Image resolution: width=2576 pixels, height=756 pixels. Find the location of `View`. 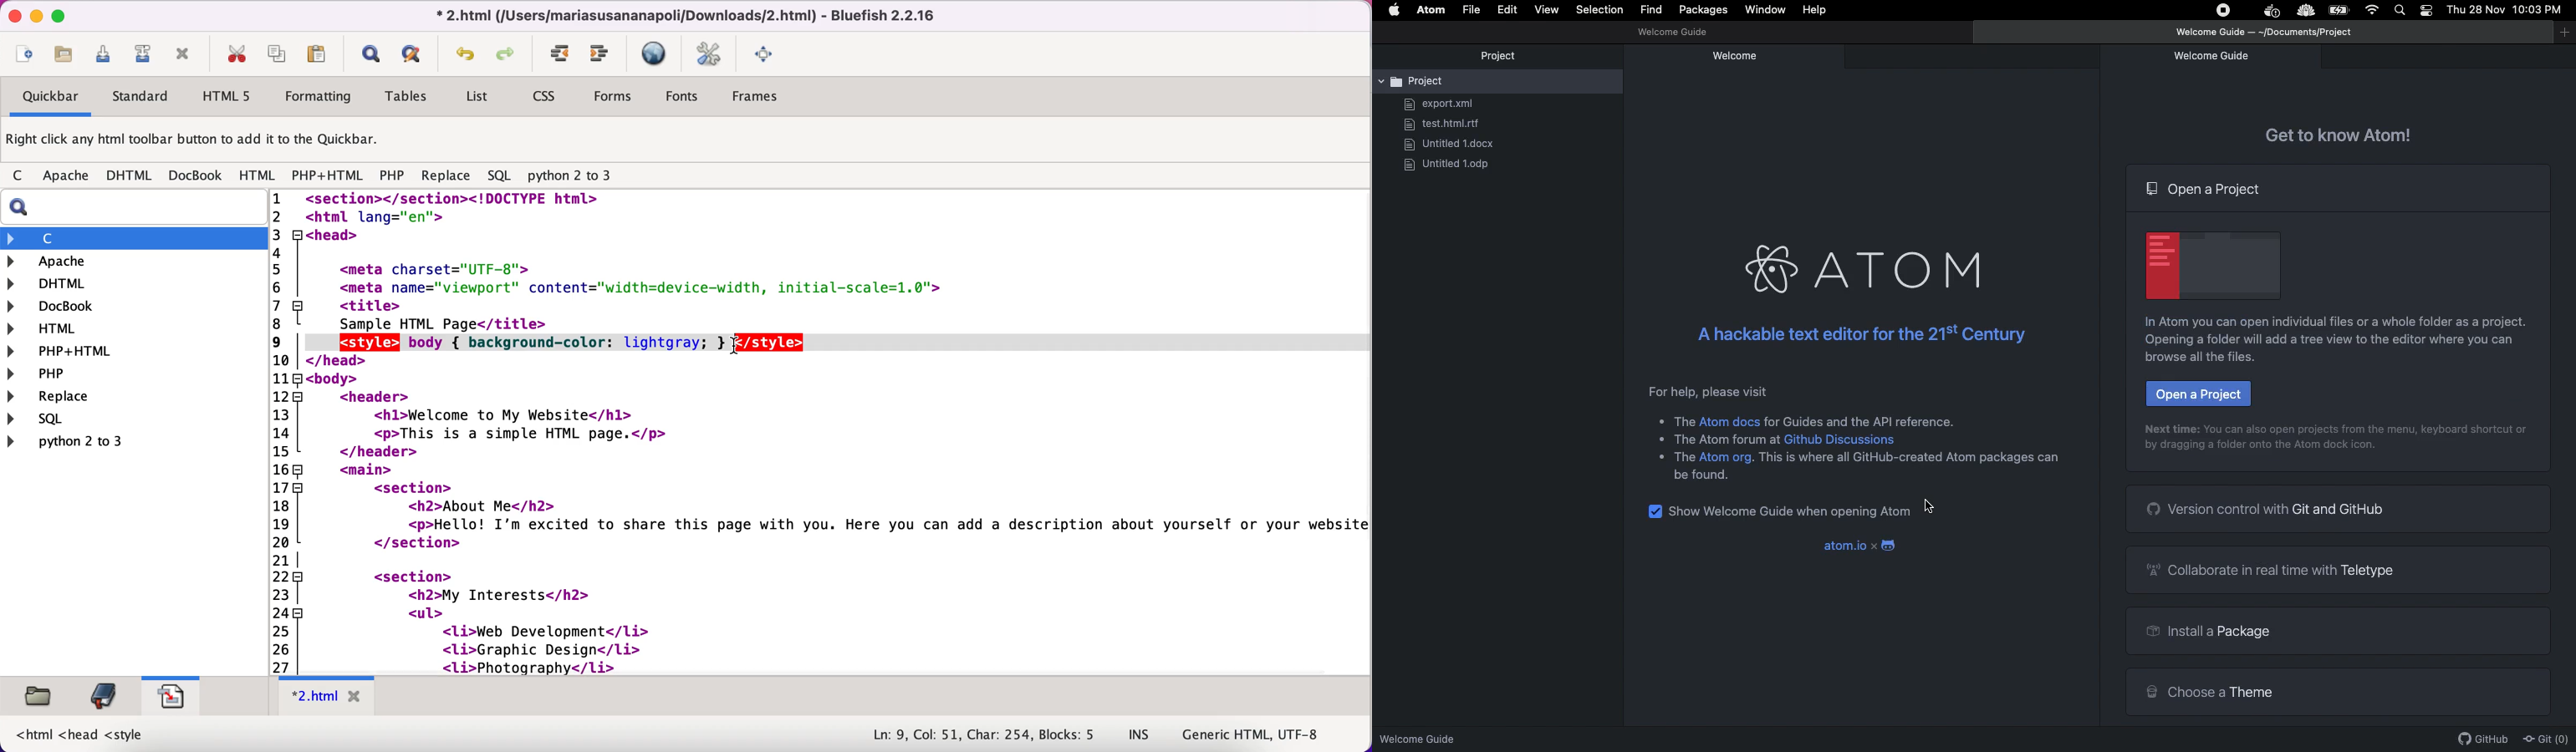

View is located at coordinates (1546, 9).